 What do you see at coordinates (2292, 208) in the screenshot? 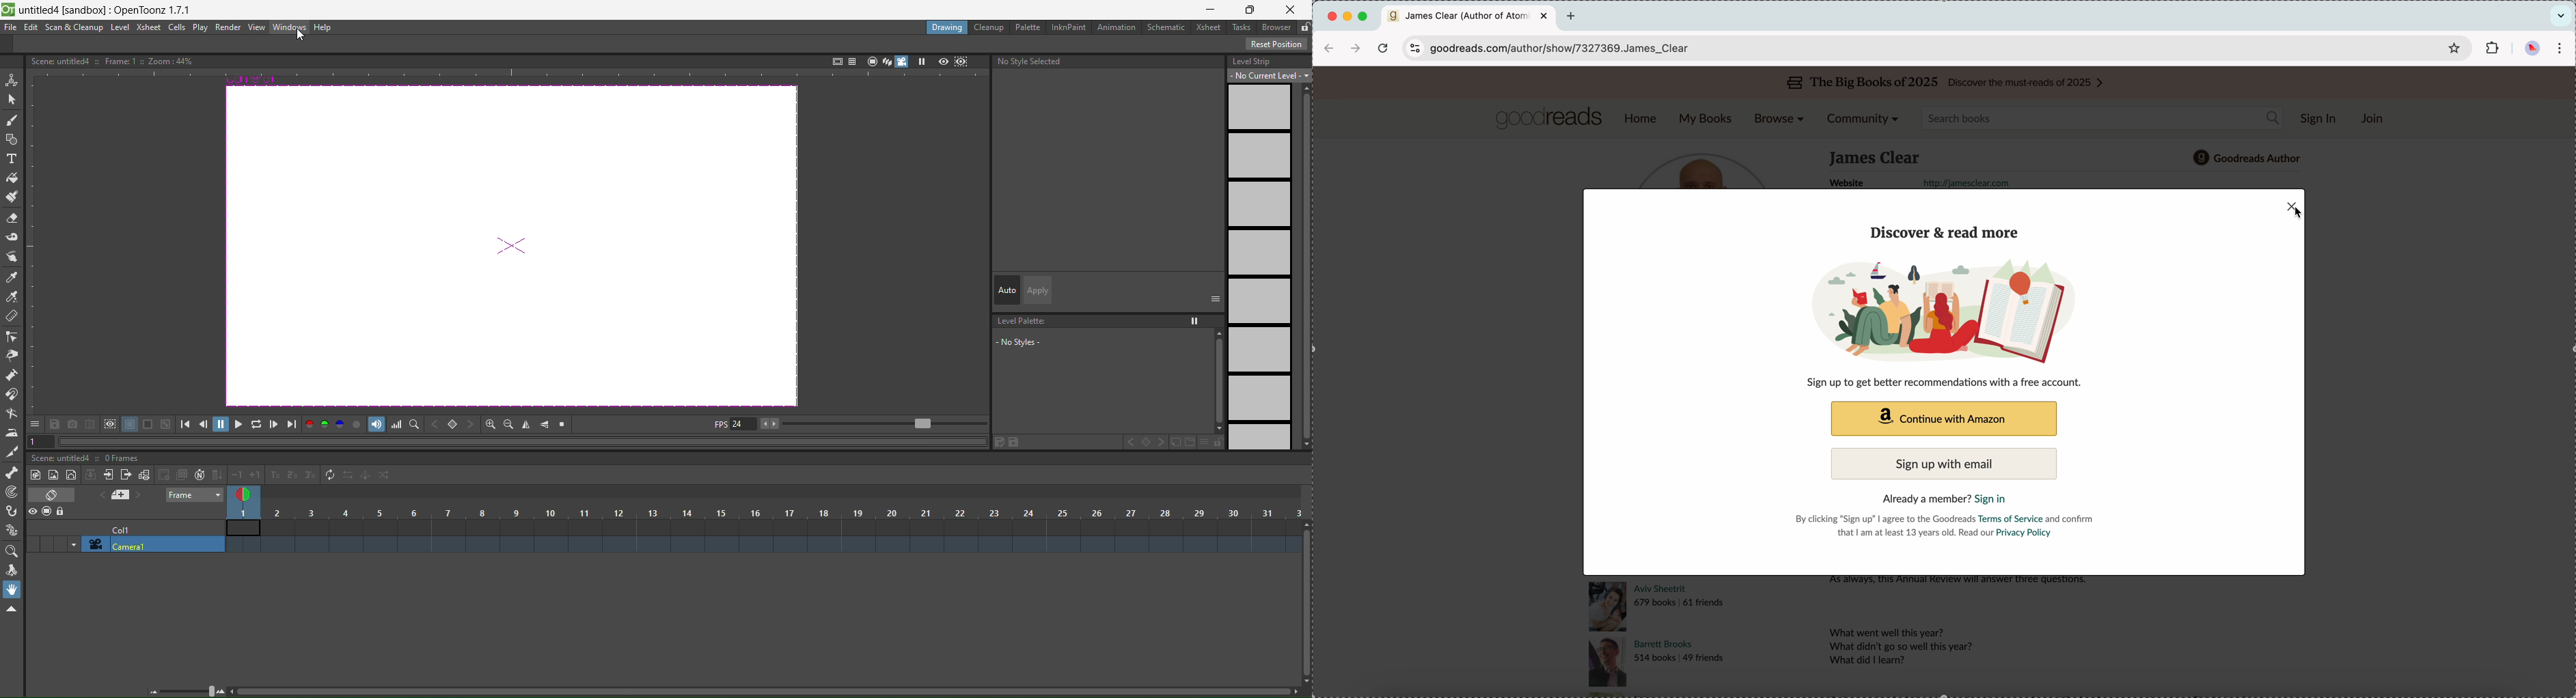
I see `close` at bounding box center [2292, 208].